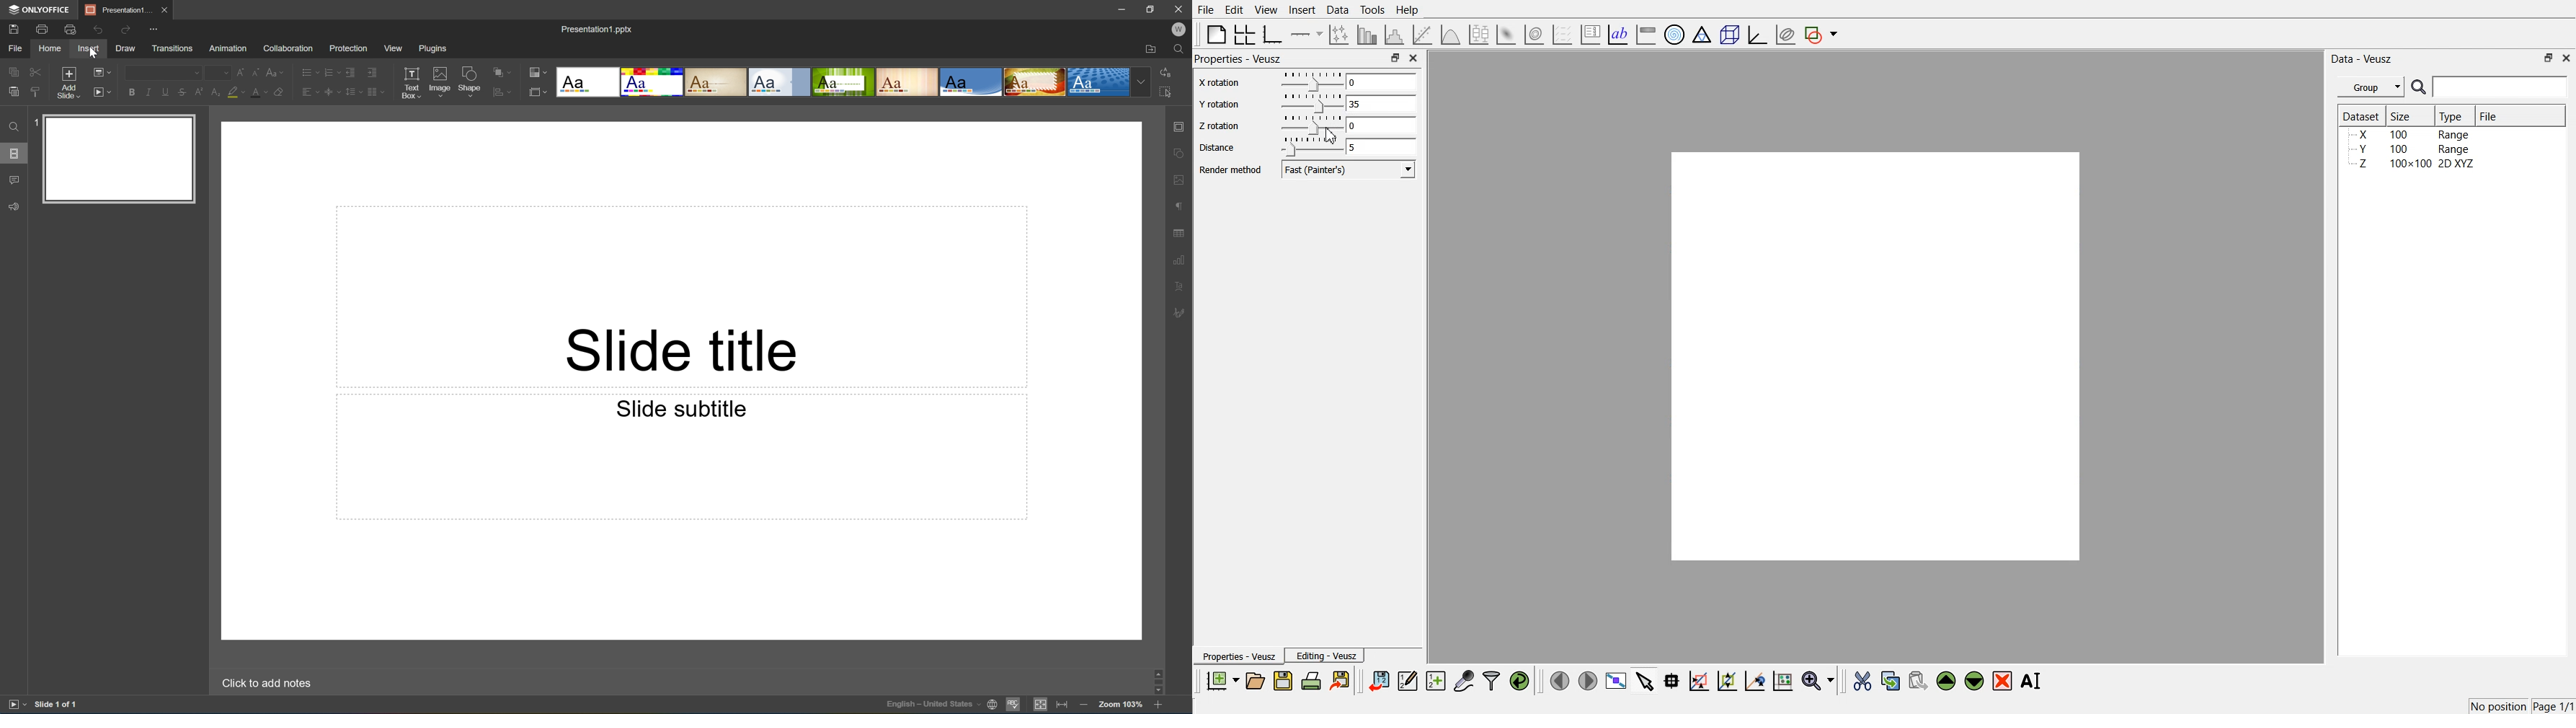  What do you see at coordinates (44, 28) in the screenshot?
I see `Print file` at bounding box center [44, 28].